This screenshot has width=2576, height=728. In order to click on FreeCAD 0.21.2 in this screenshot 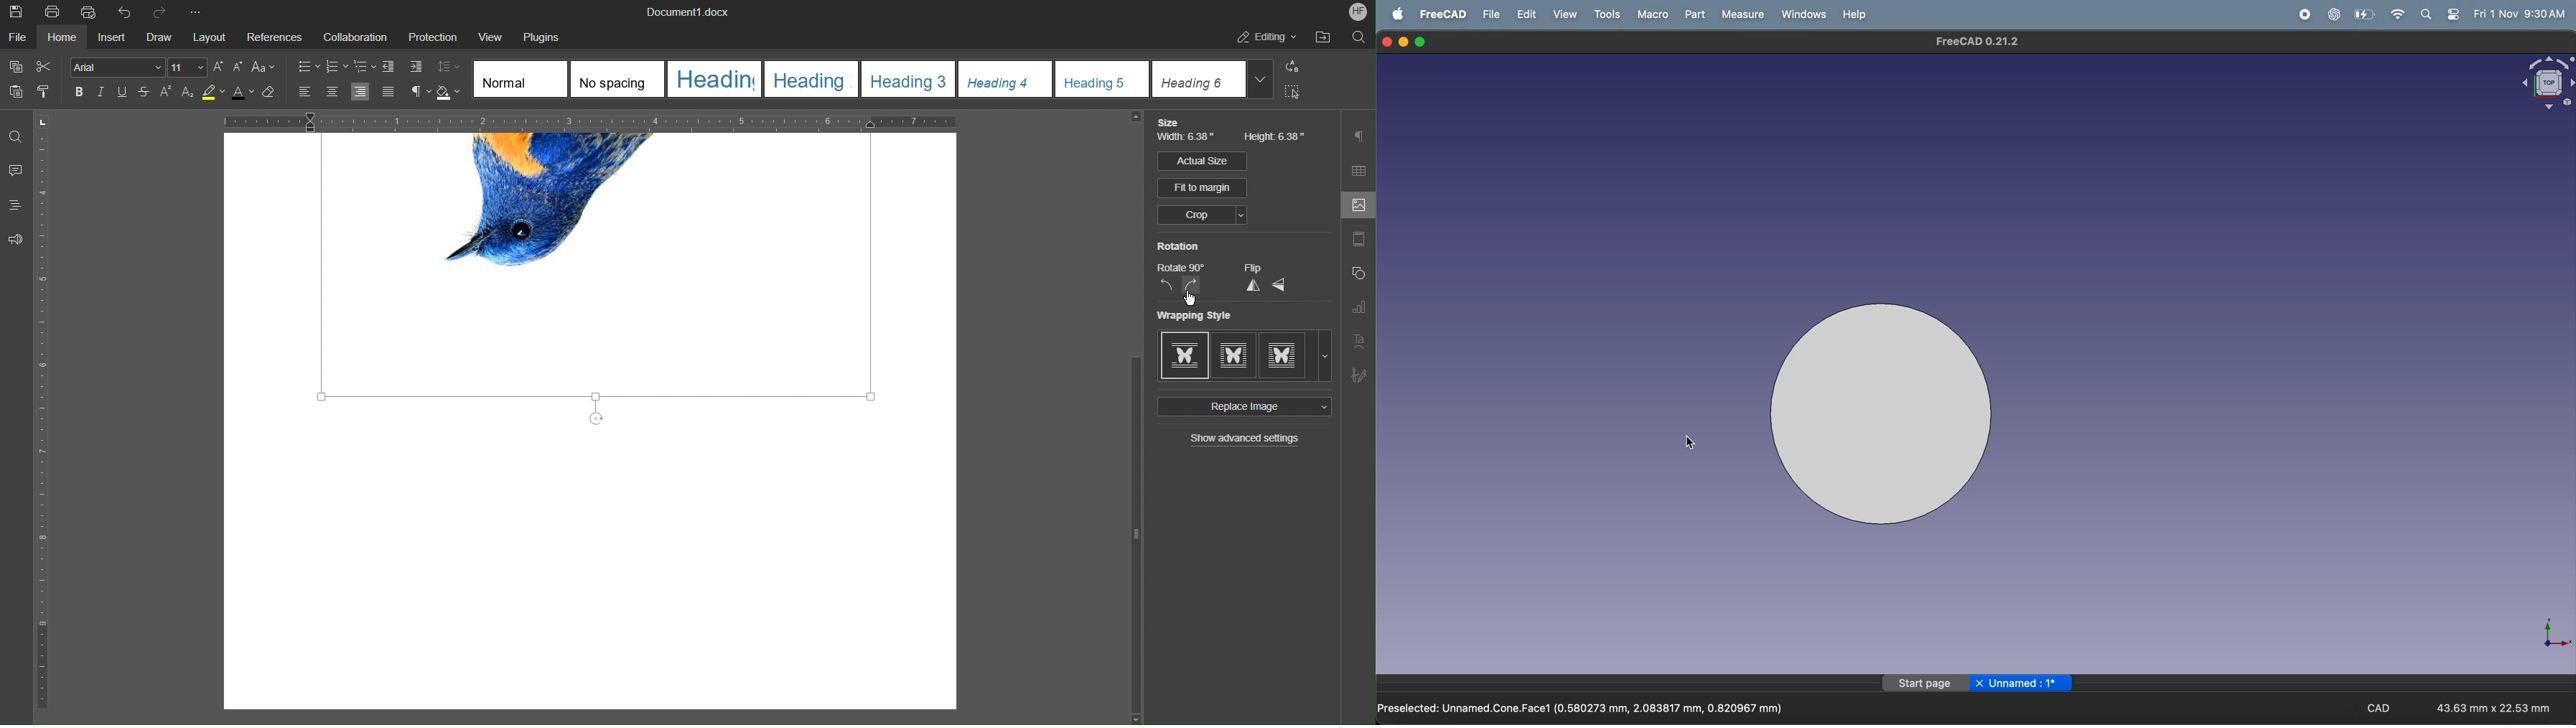, I will do `click(1975, 41)`.